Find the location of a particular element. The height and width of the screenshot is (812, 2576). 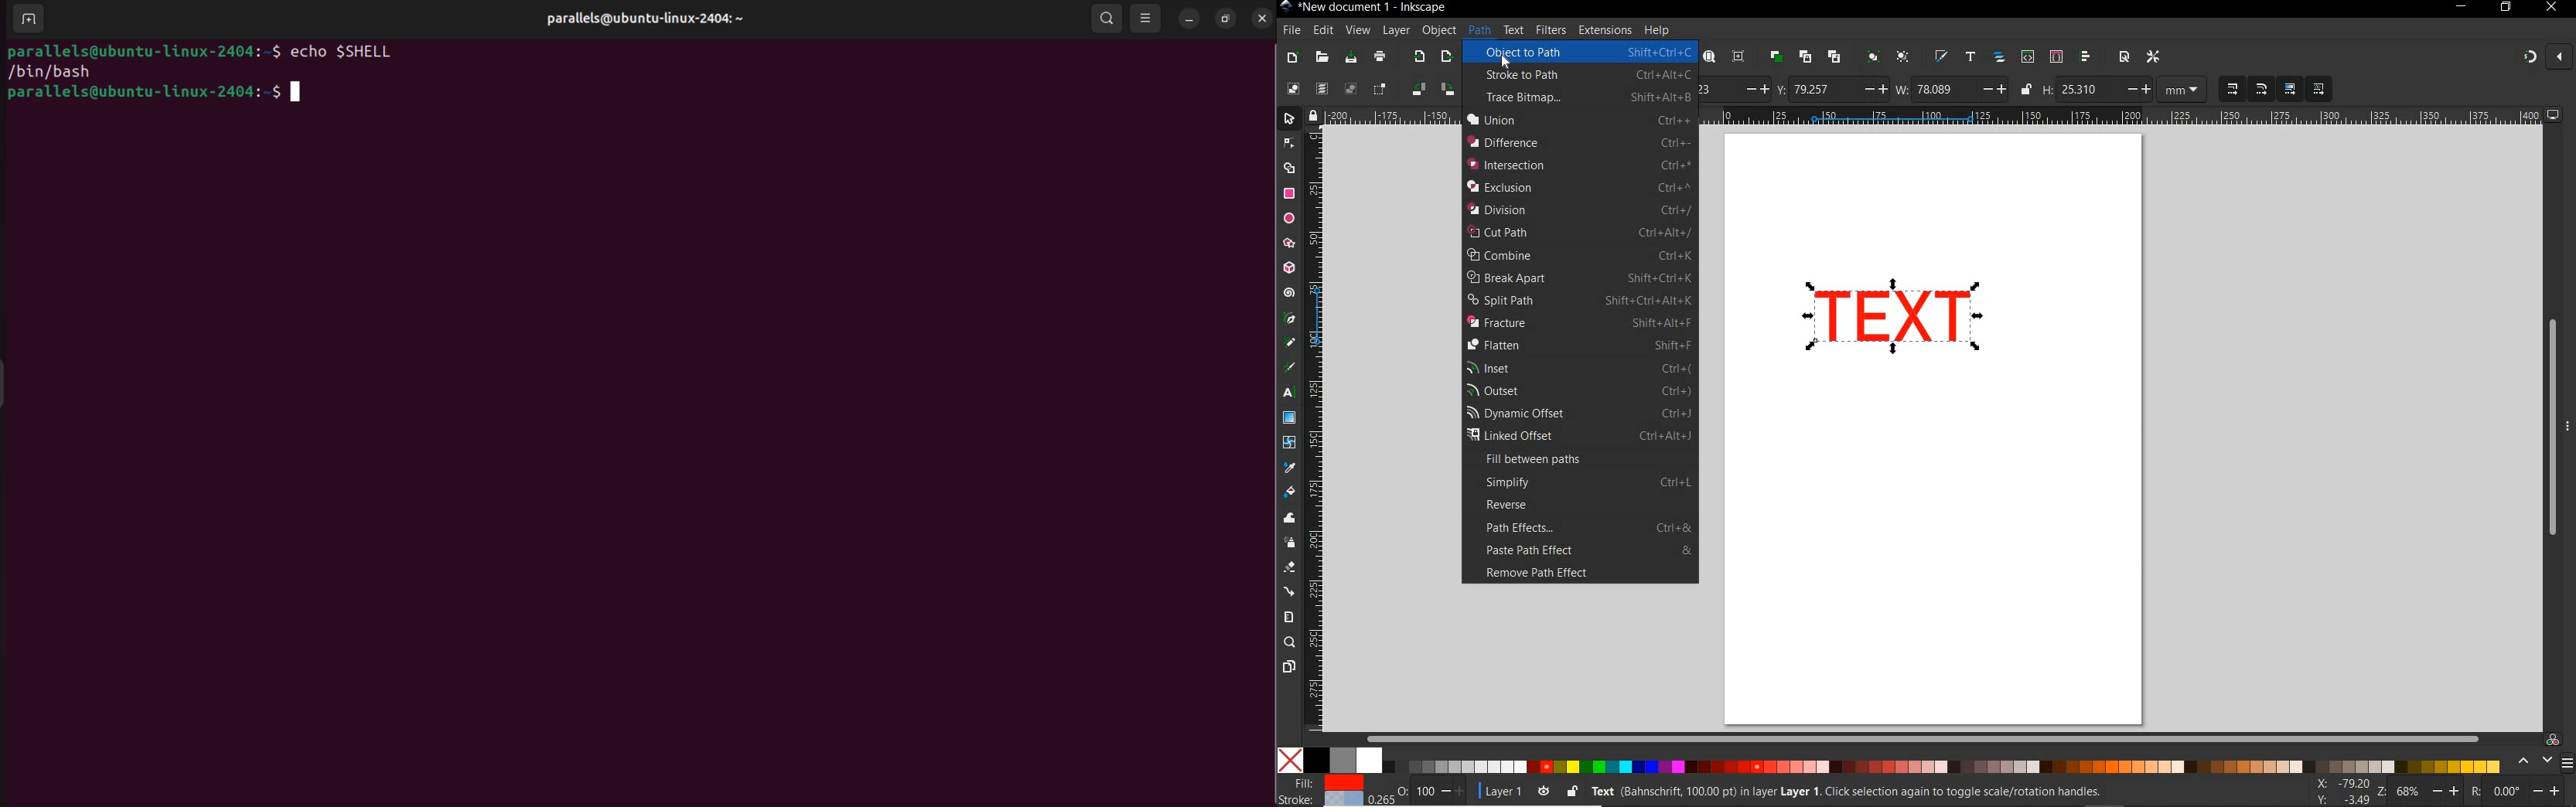

HORIZONTAL COORDINATE OF SELECTION is located at coordinates (1735, 88).